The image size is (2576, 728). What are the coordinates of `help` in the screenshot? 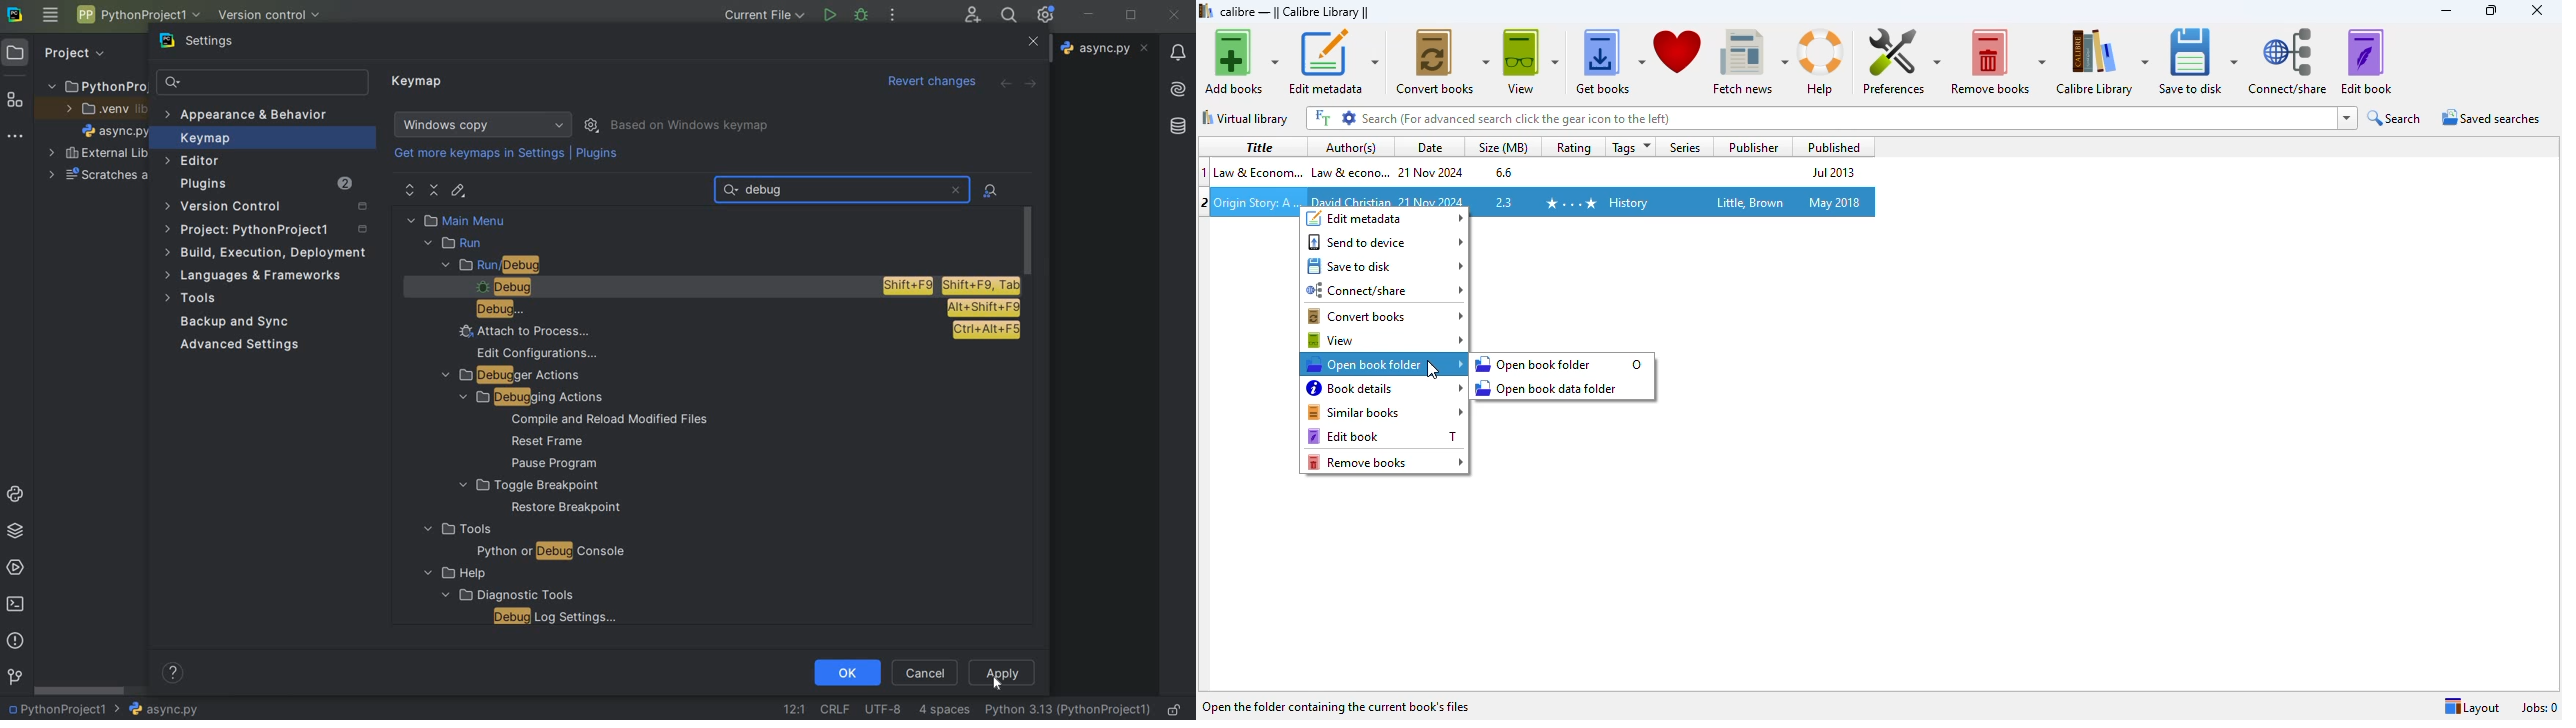 It's located at (452, 573).